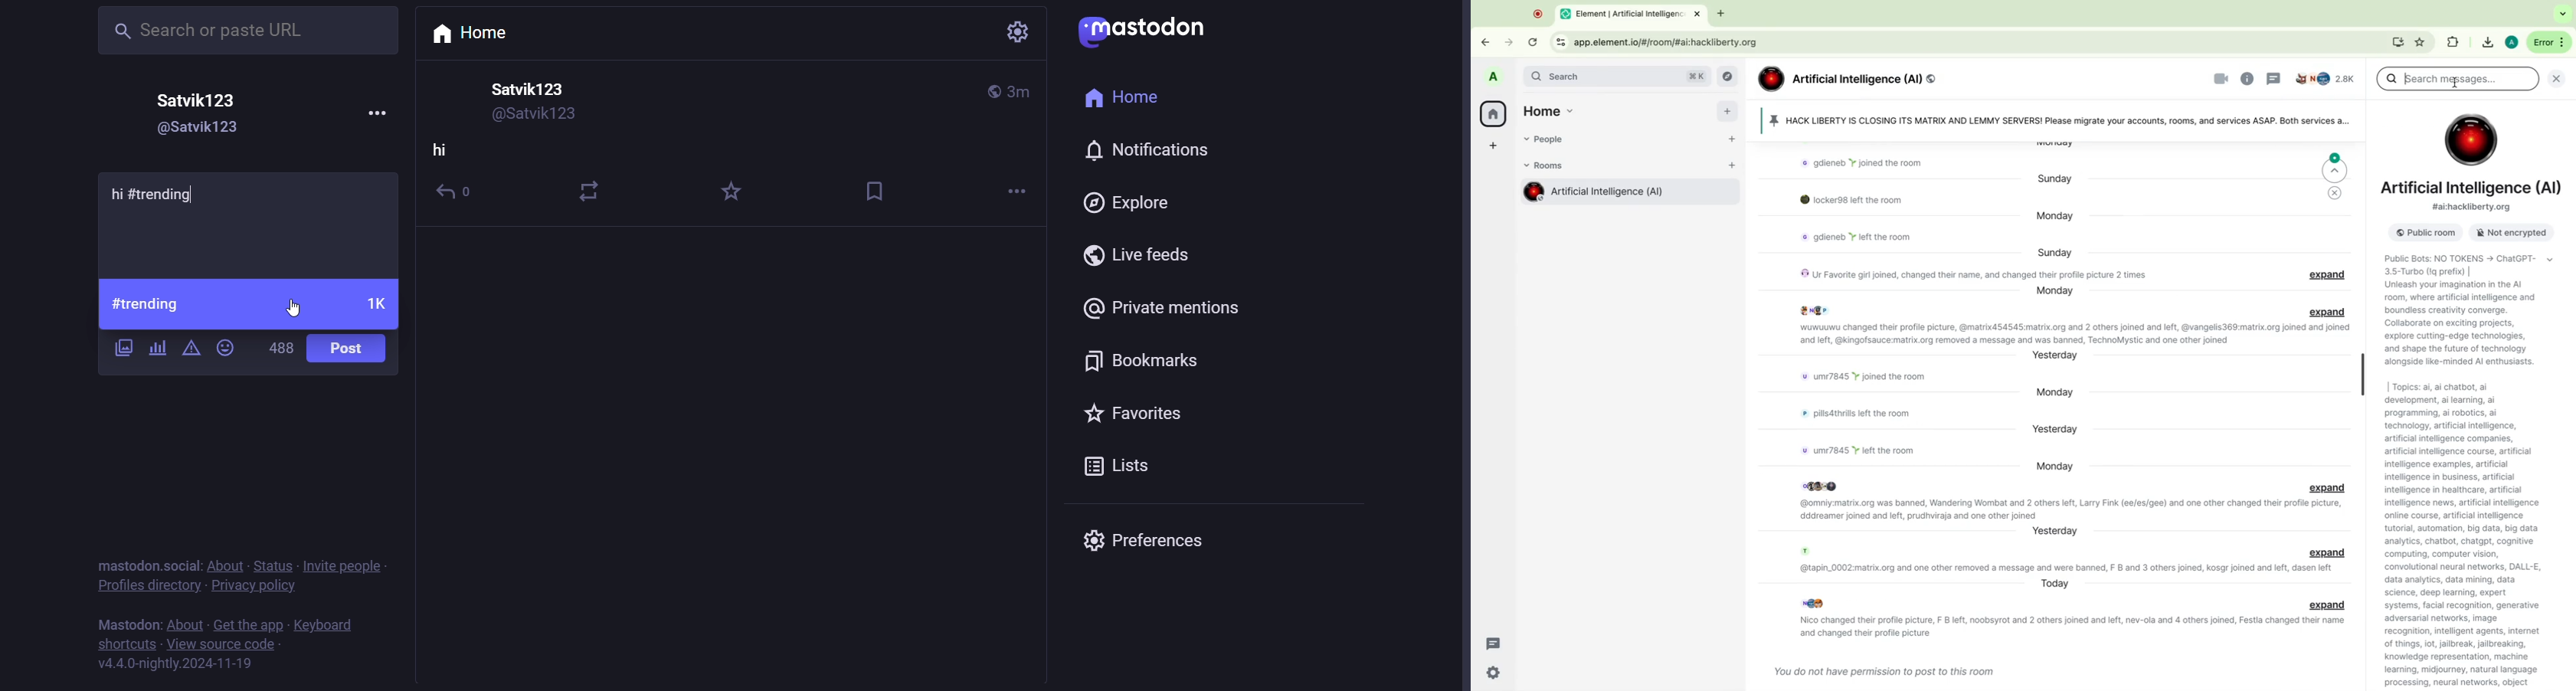 The width and height of the screenshot is (2576, 700). Describe the element at coordinates (459, 196) in the screenshot. I see `reply` at that location.